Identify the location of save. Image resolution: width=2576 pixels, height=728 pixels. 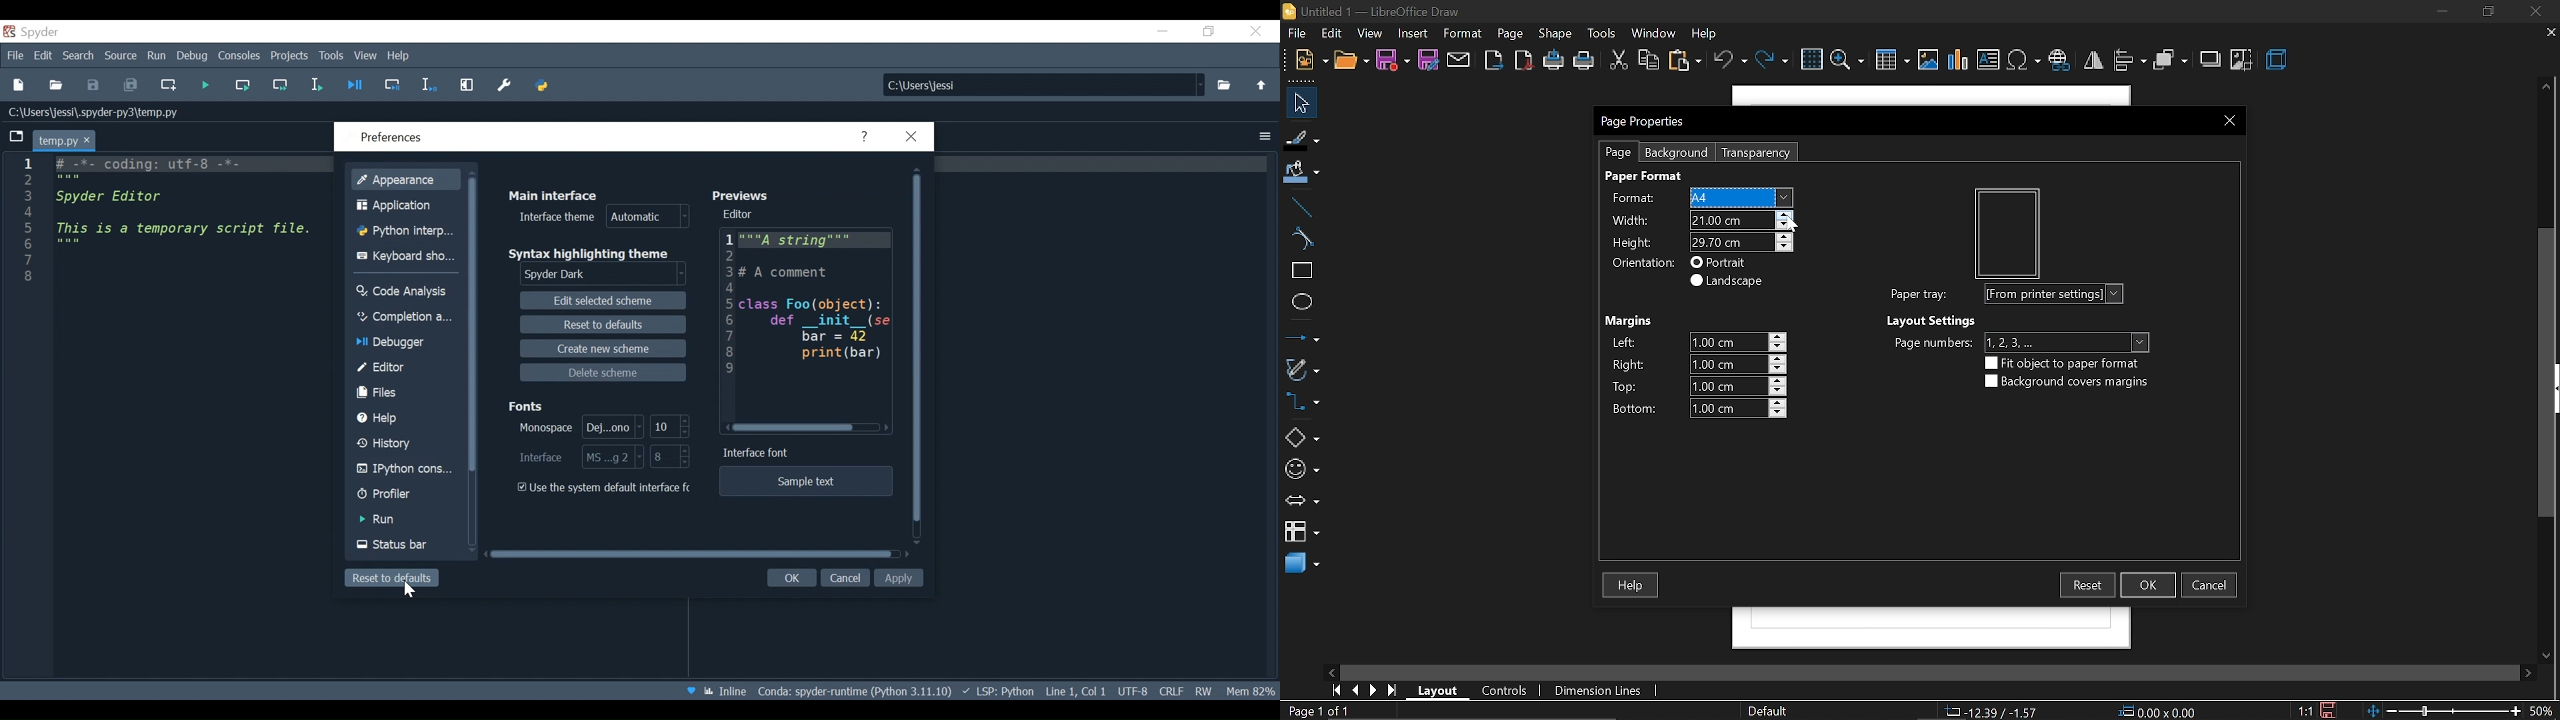
(1393, 63).